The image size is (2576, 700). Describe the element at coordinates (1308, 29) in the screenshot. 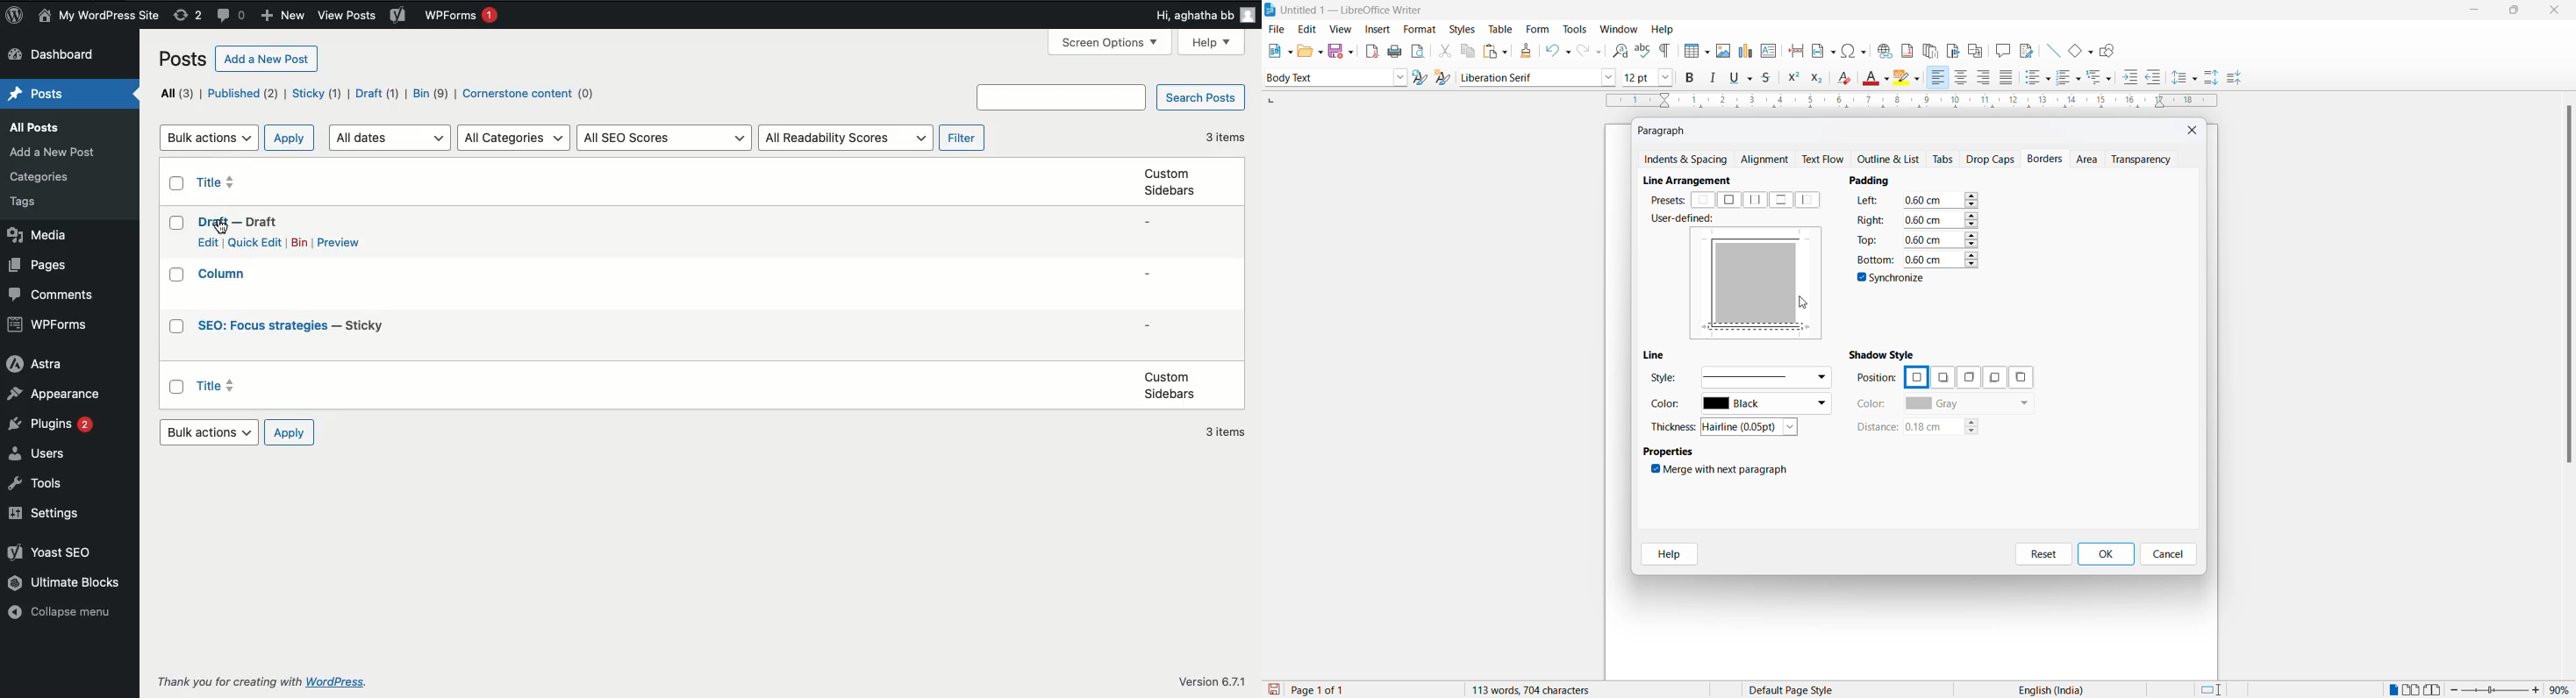

I see `edit` at that location.